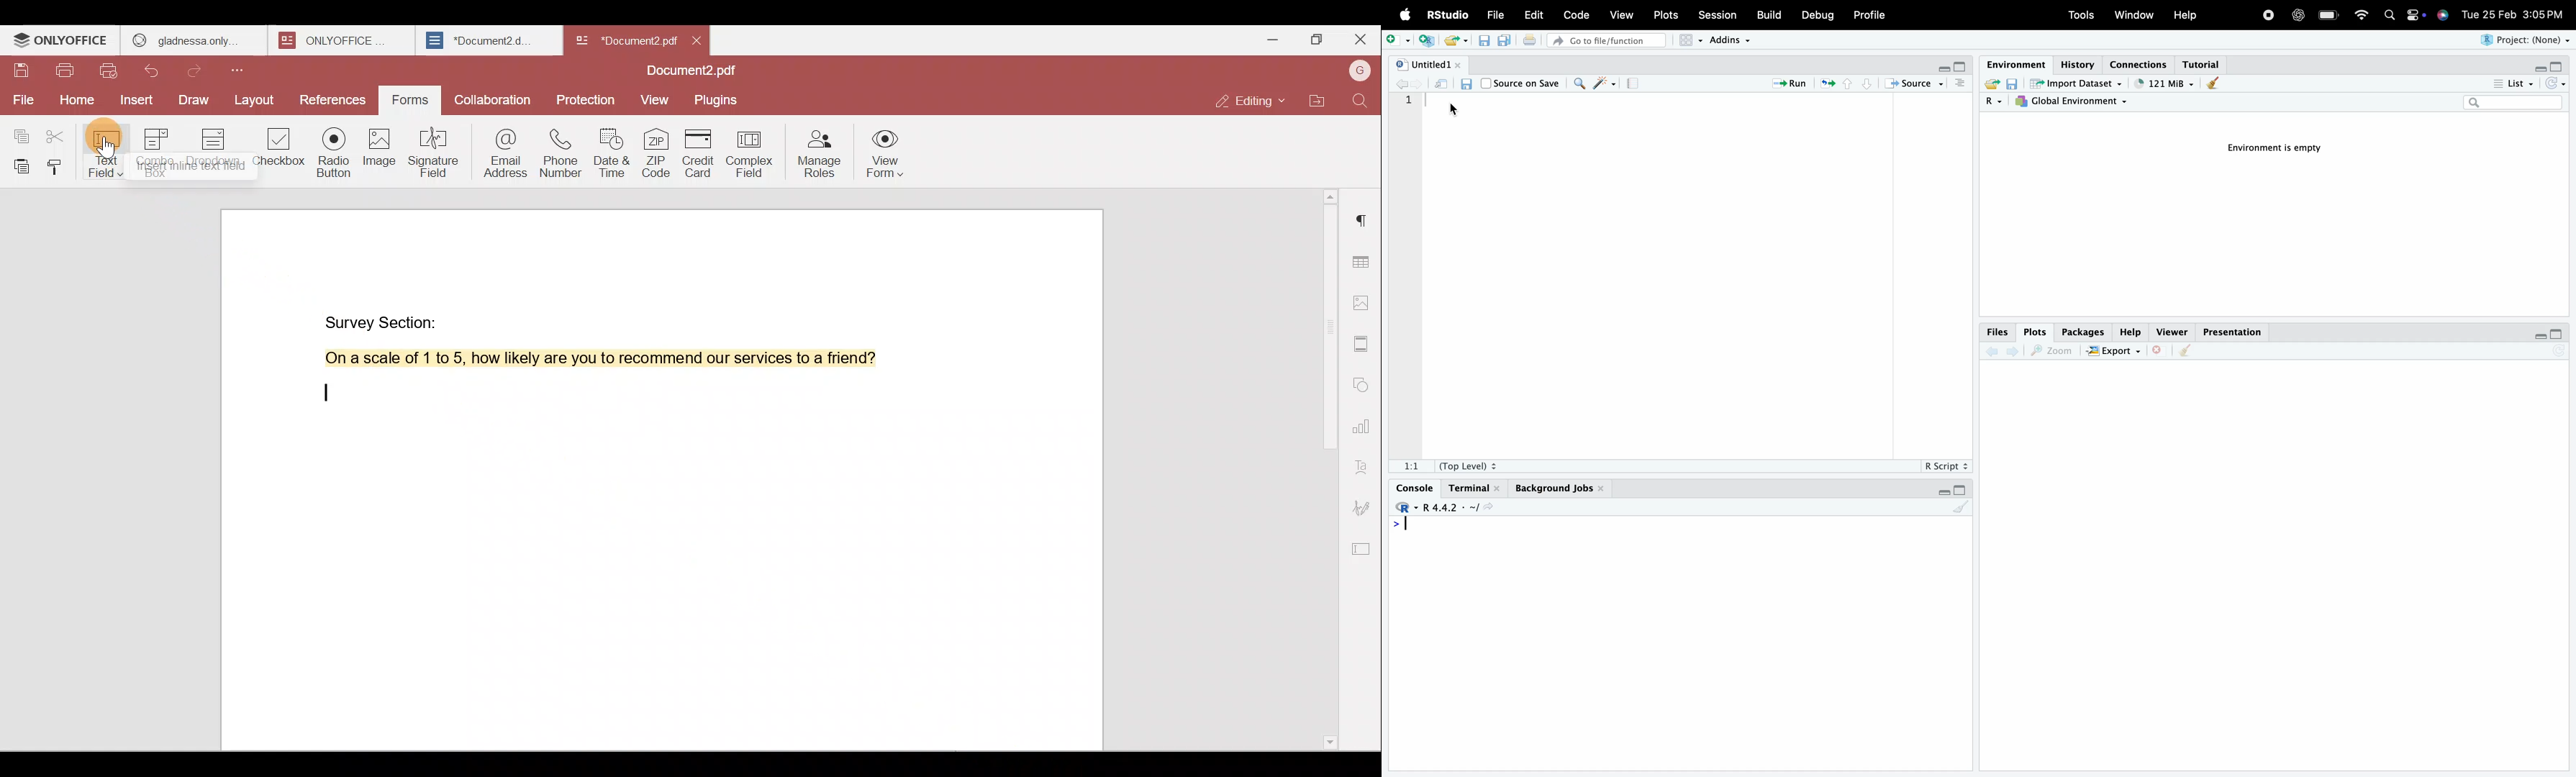 This screenshot has height=784, width=2576. I want to click on Environment is empty, so click(2271, 152).